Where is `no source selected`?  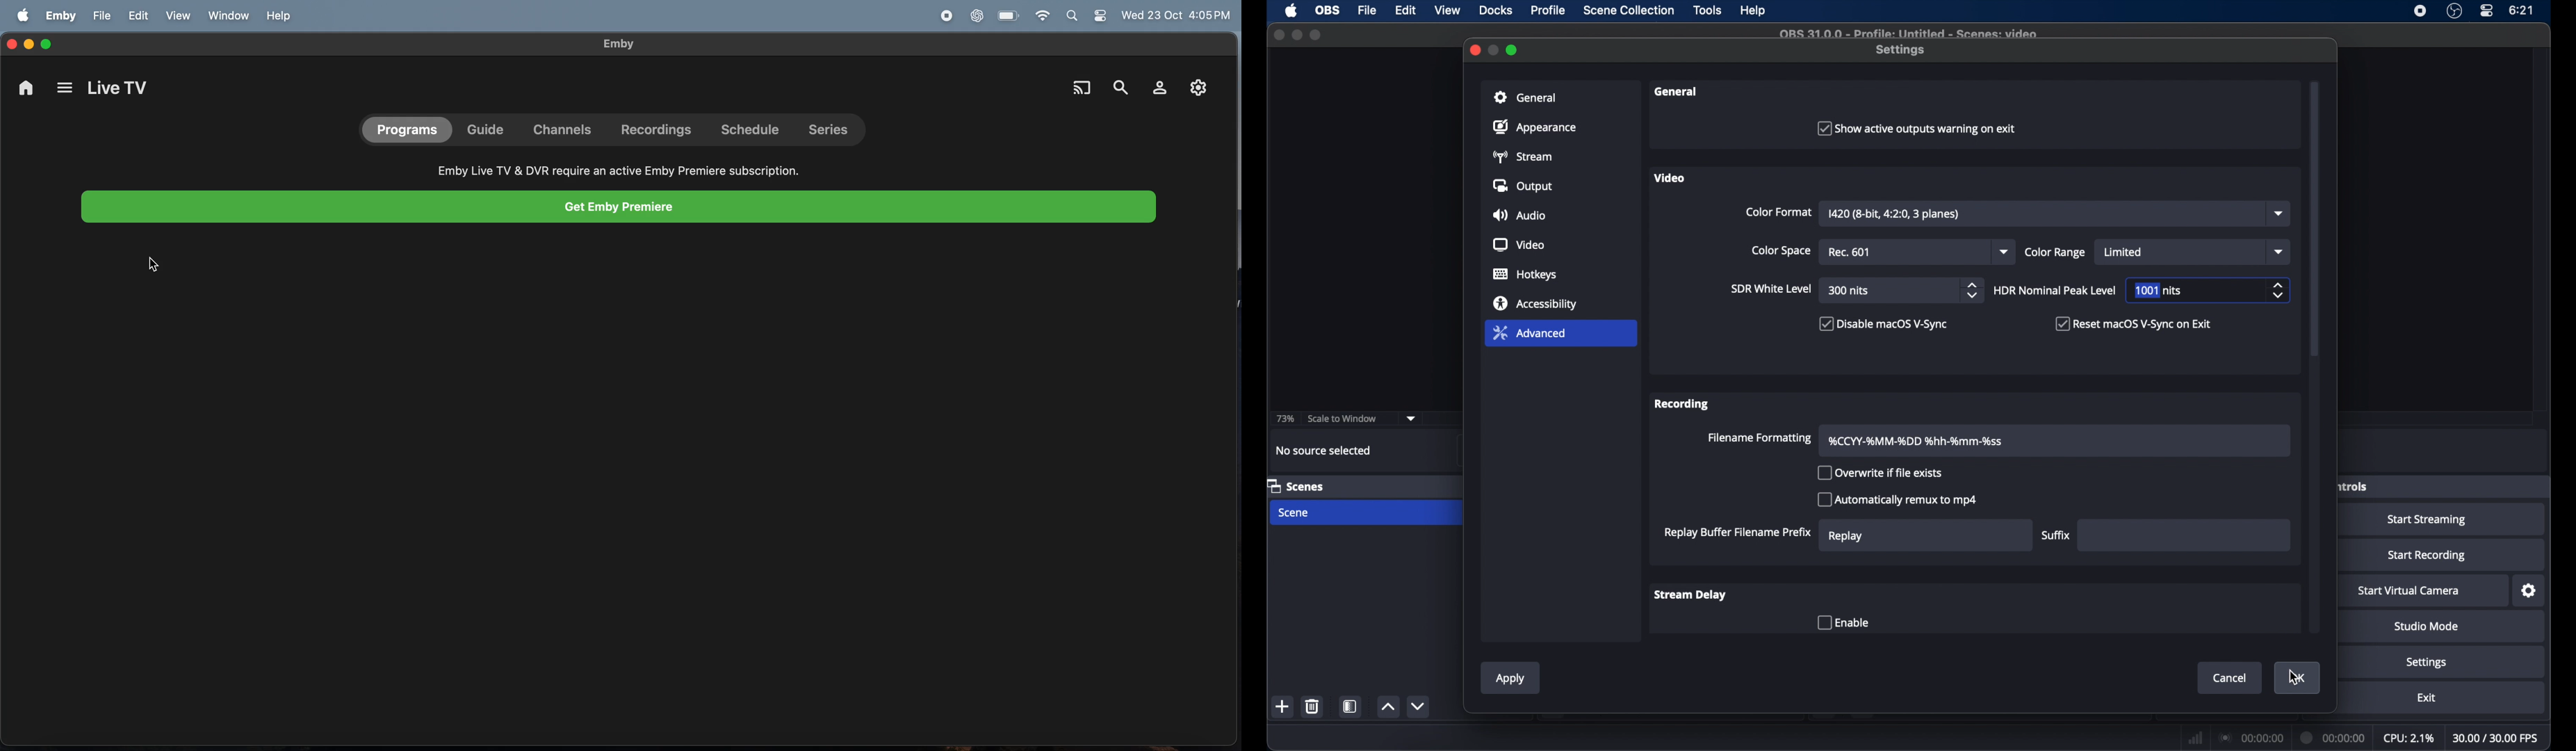
no source selected is located at coordinates (1324, 451).